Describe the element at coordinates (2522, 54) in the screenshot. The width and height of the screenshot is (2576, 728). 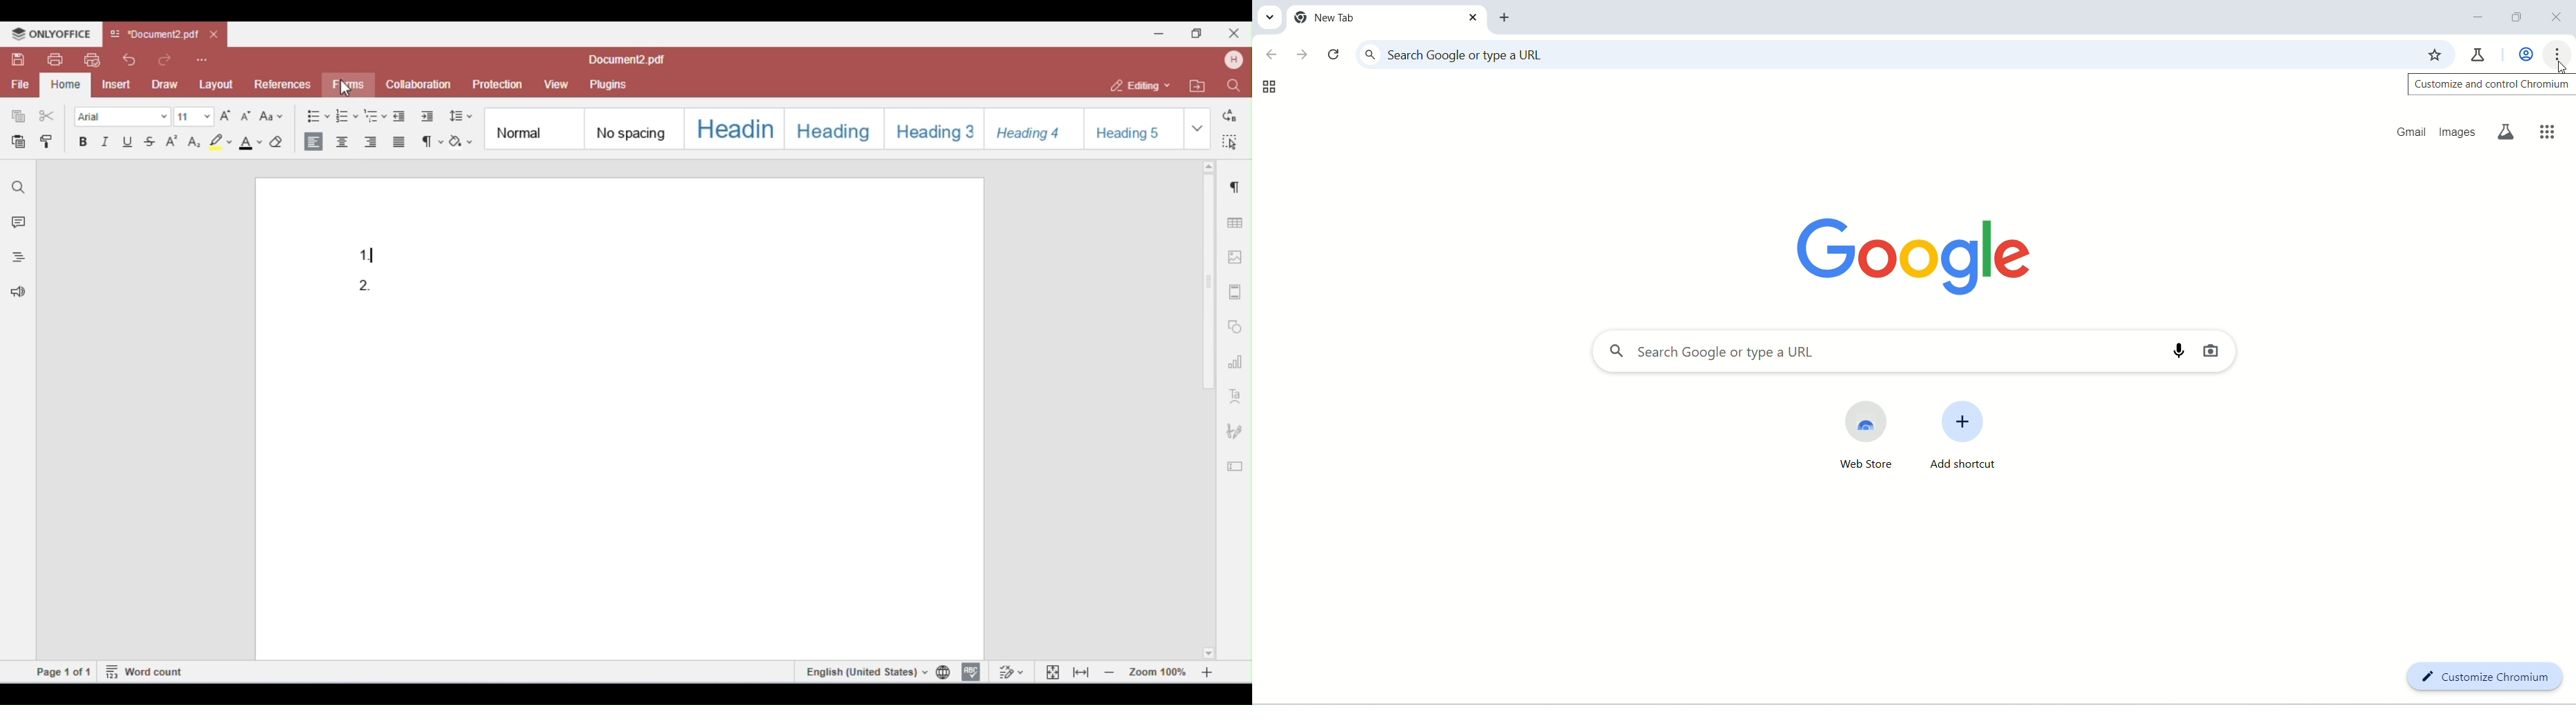
I see `work` at that location.